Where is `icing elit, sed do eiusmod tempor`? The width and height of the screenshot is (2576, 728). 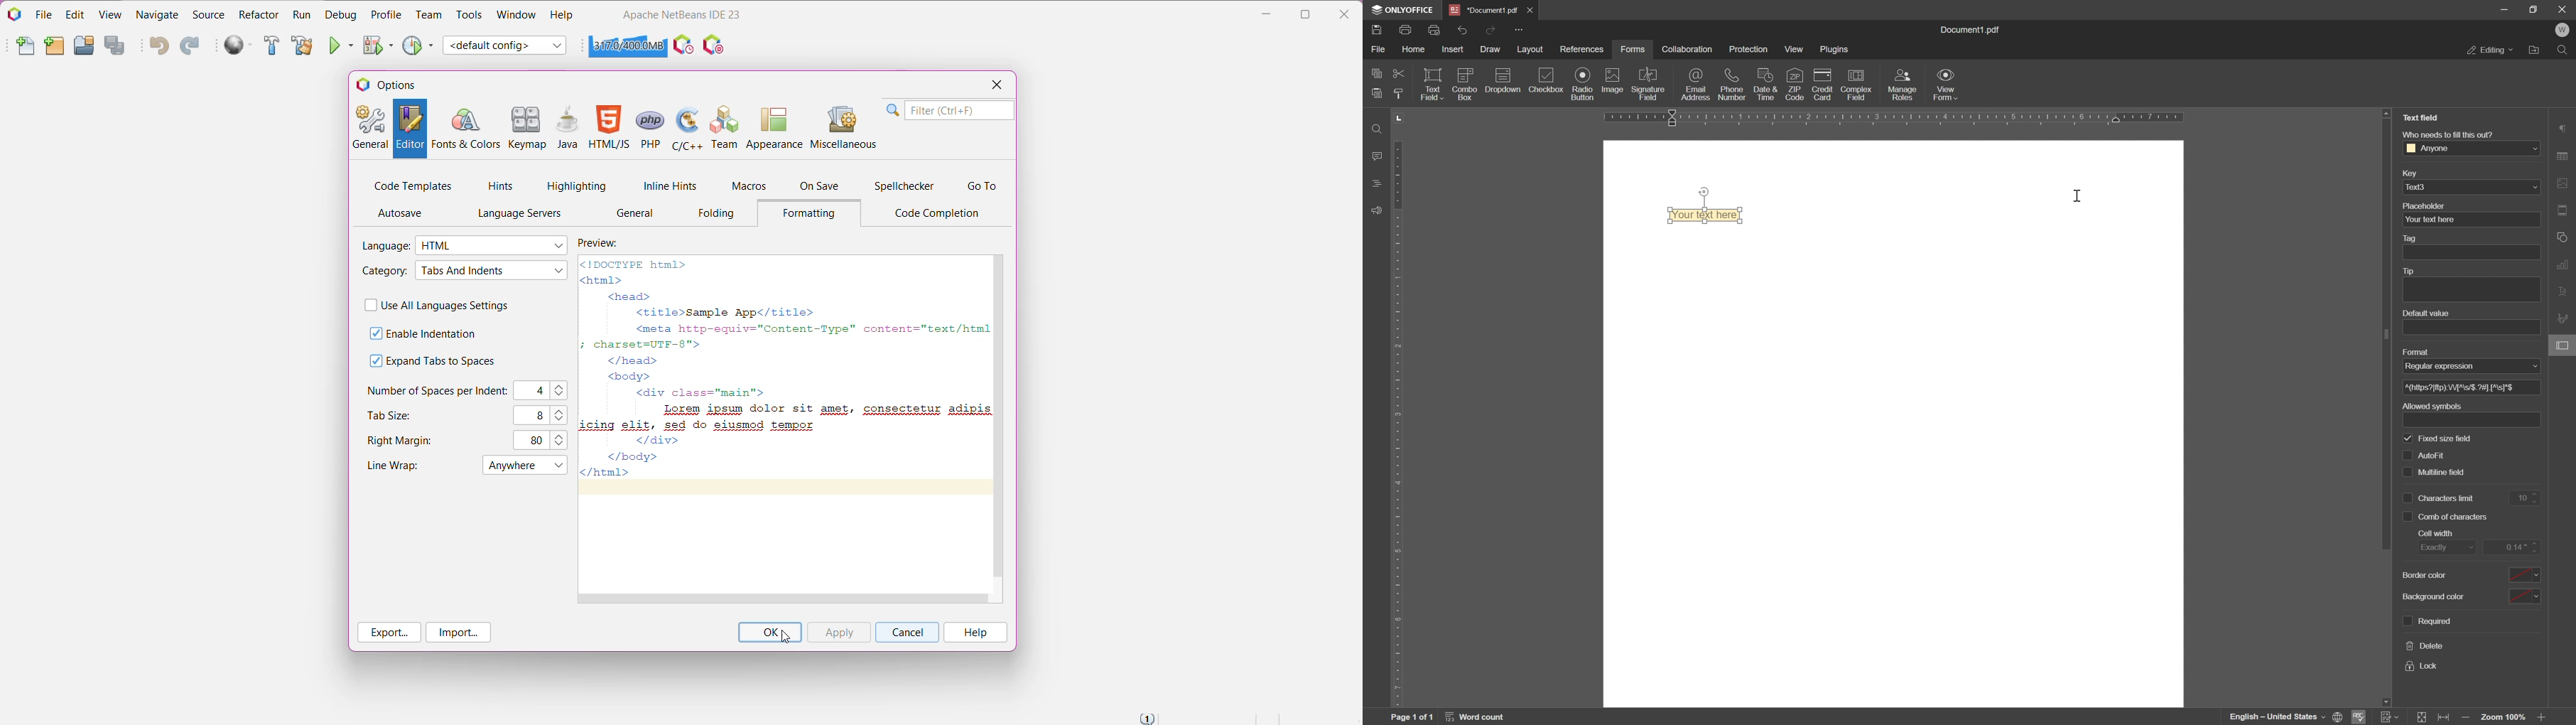 icing elit, sed do eiusmod tempor is located at coordinates (705, 424).